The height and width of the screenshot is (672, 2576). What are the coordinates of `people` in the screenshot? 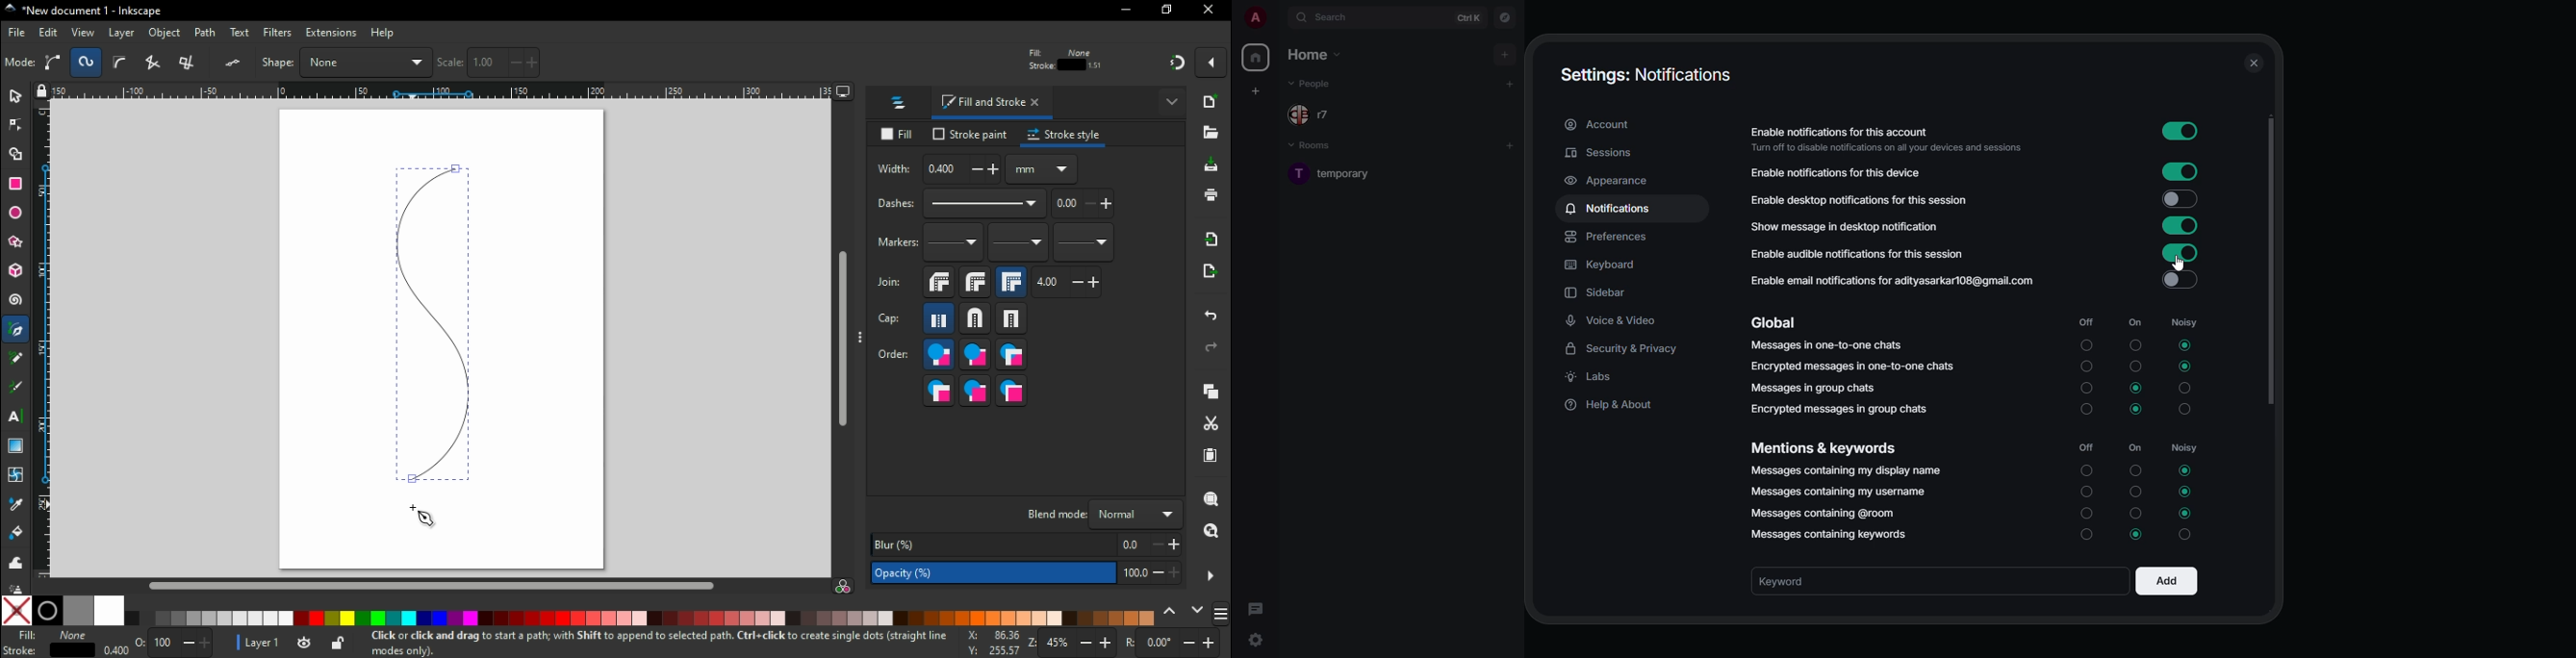 It's located at (1313, 84).